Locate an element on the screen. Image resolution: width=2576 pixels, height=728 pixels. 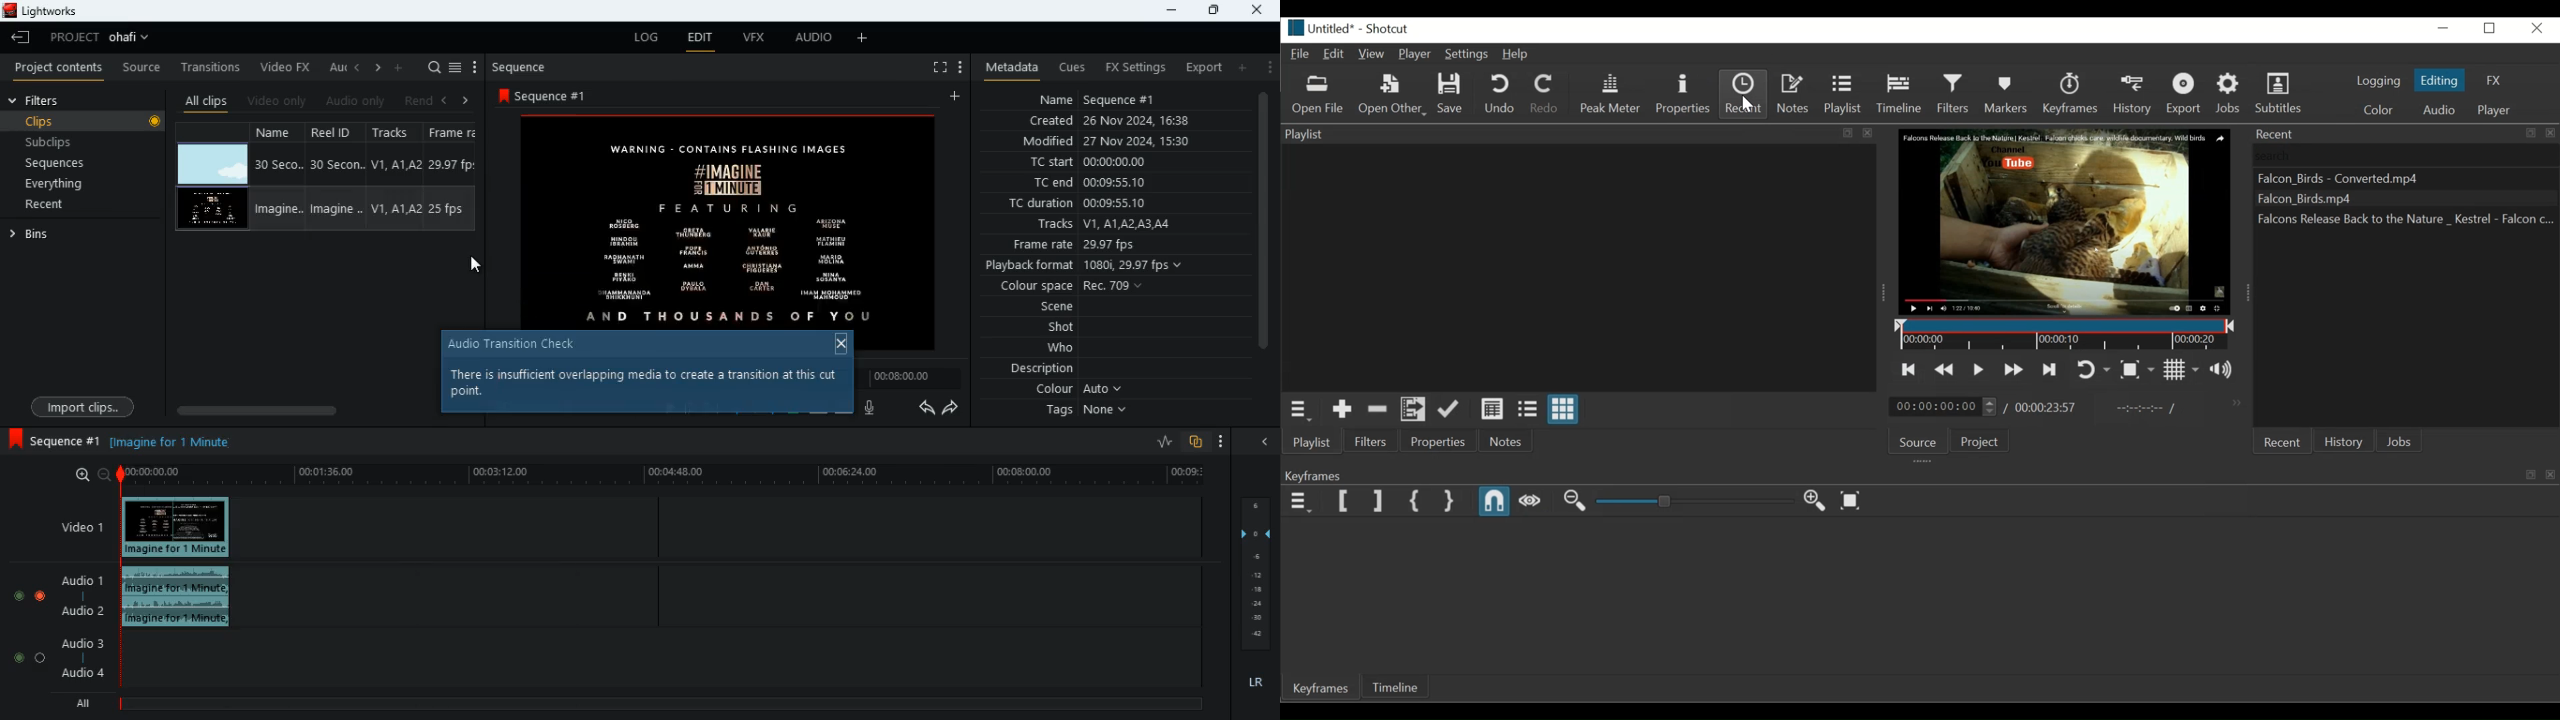
real id is located at coordinates (338, 132).